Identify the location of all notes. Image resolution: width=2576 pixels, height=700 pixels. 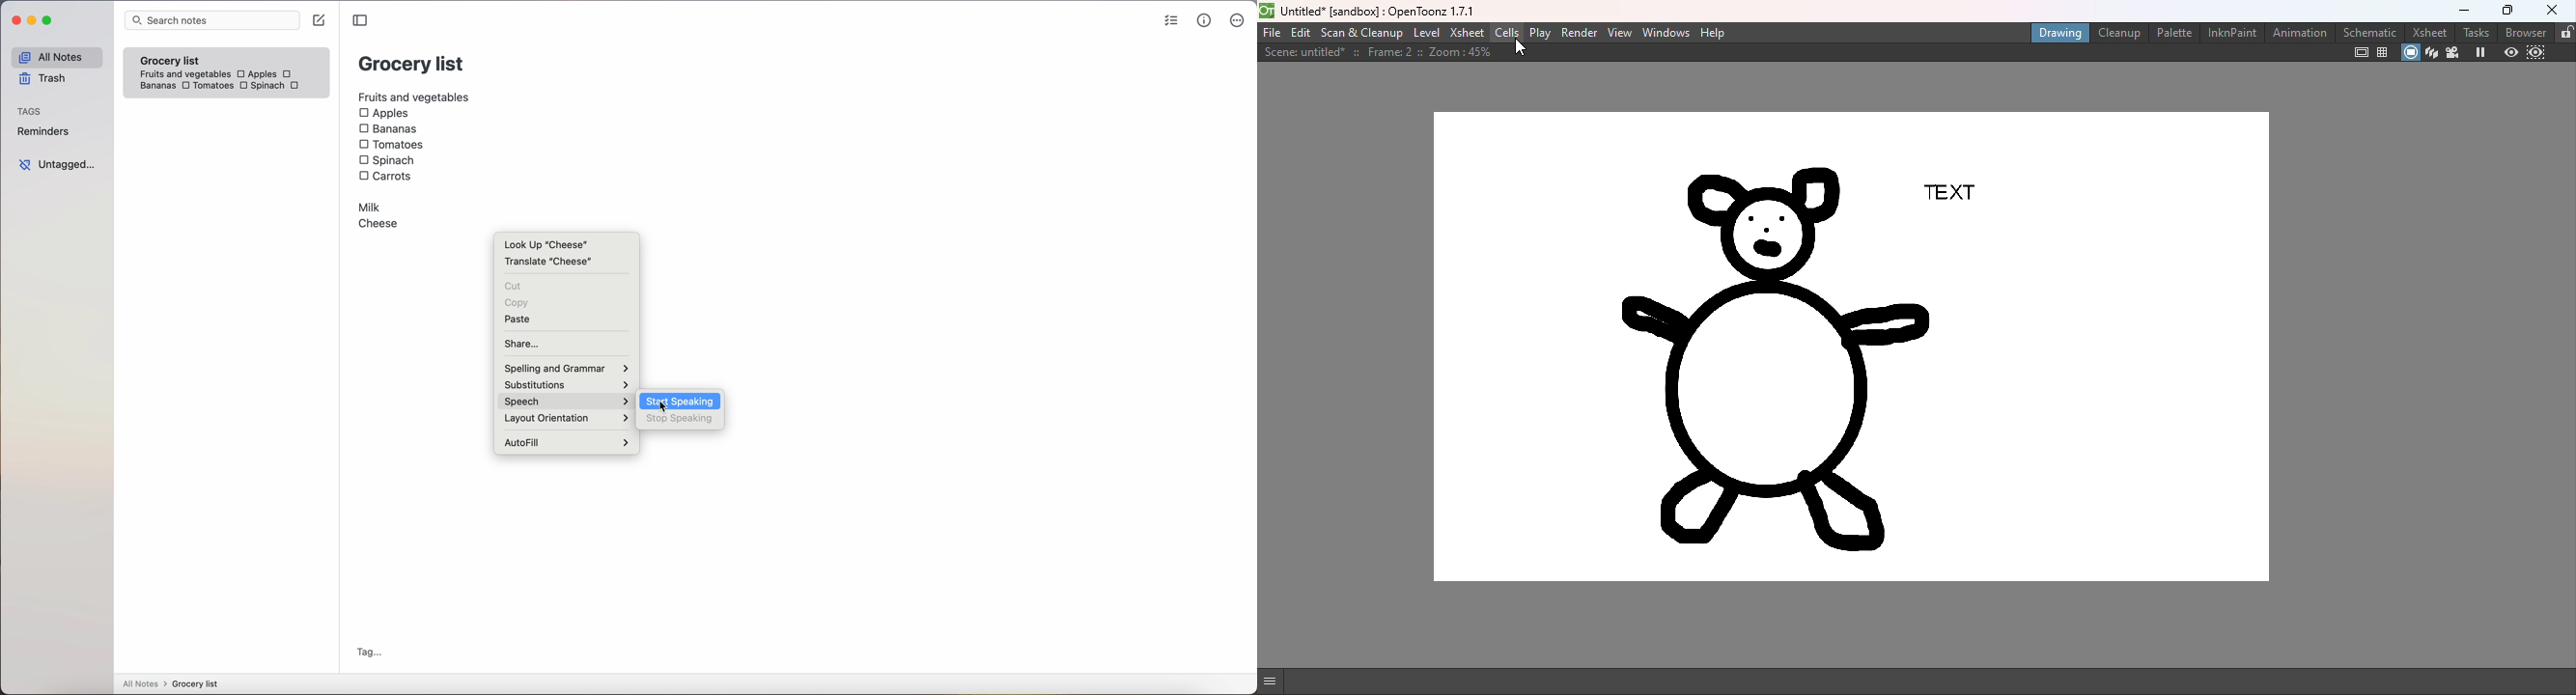
(55, 57).